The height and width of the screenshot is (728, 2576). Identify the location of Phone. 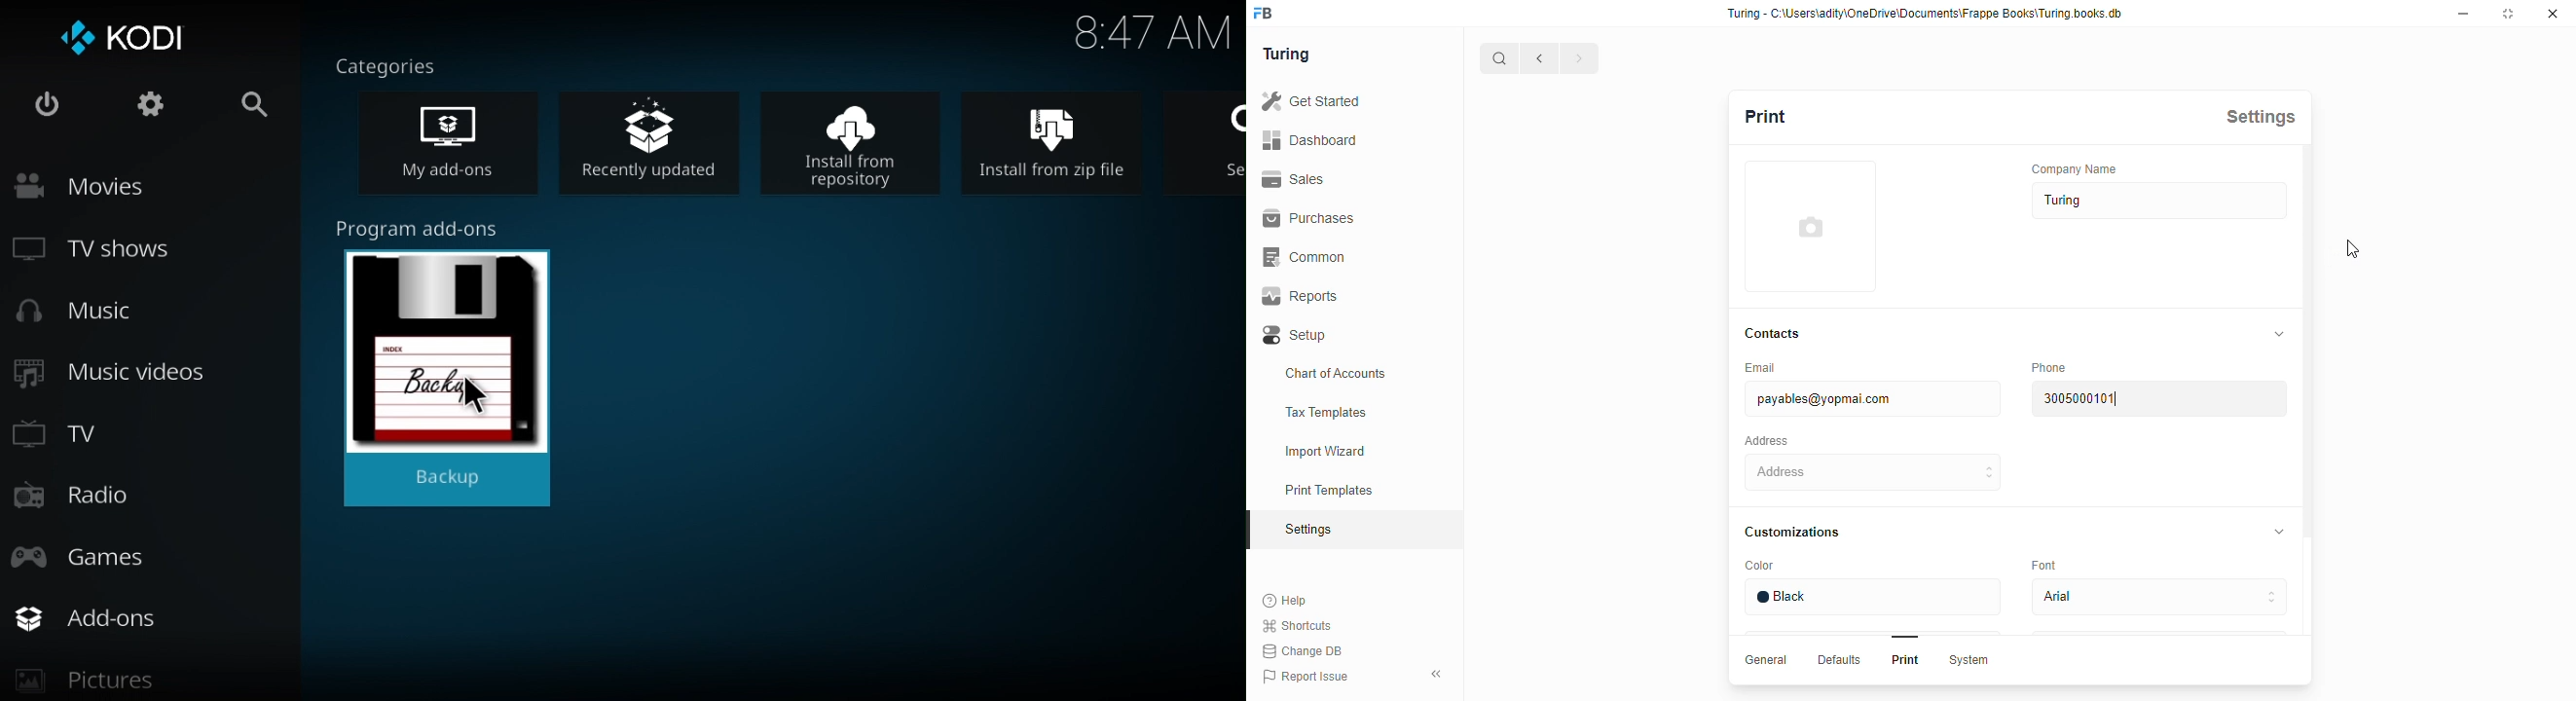
(2053, 367).